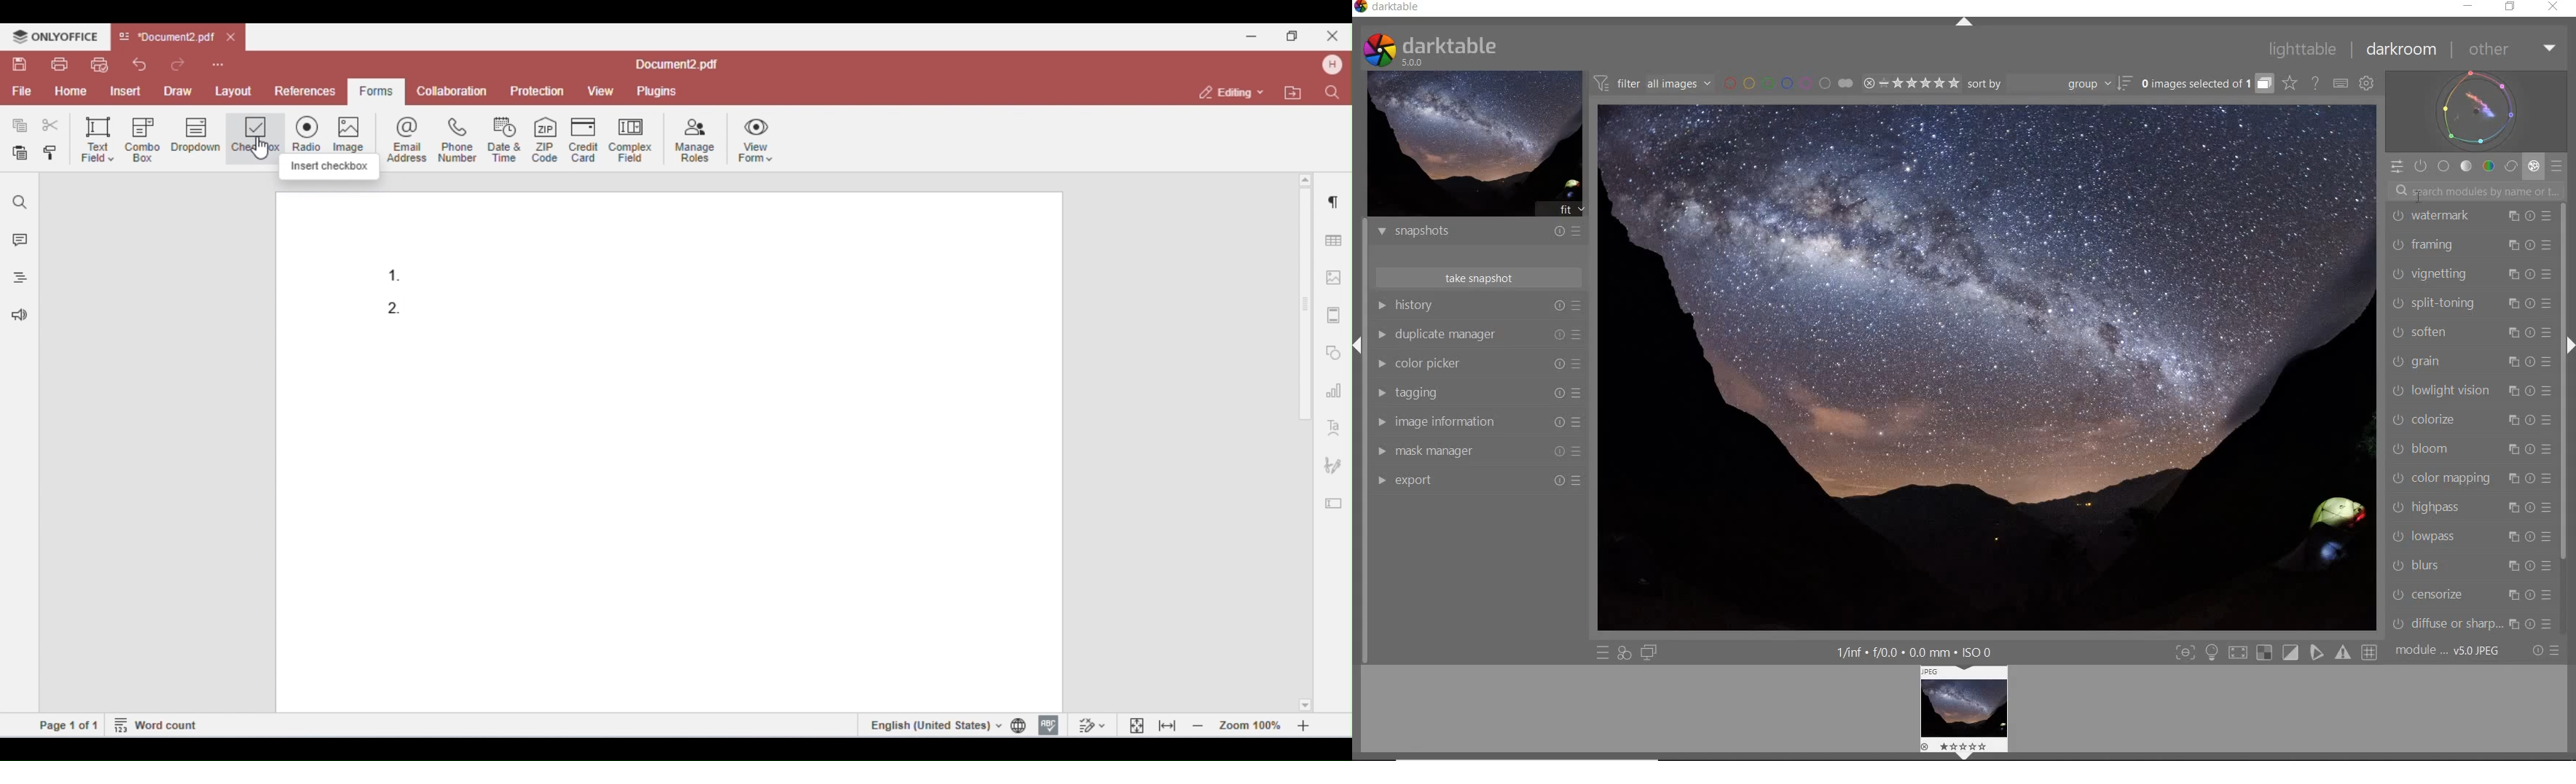  What do you see at coordinates (1437, 448) in the screenshot?
I see `mask manager` at bounding box center [1437, 448].